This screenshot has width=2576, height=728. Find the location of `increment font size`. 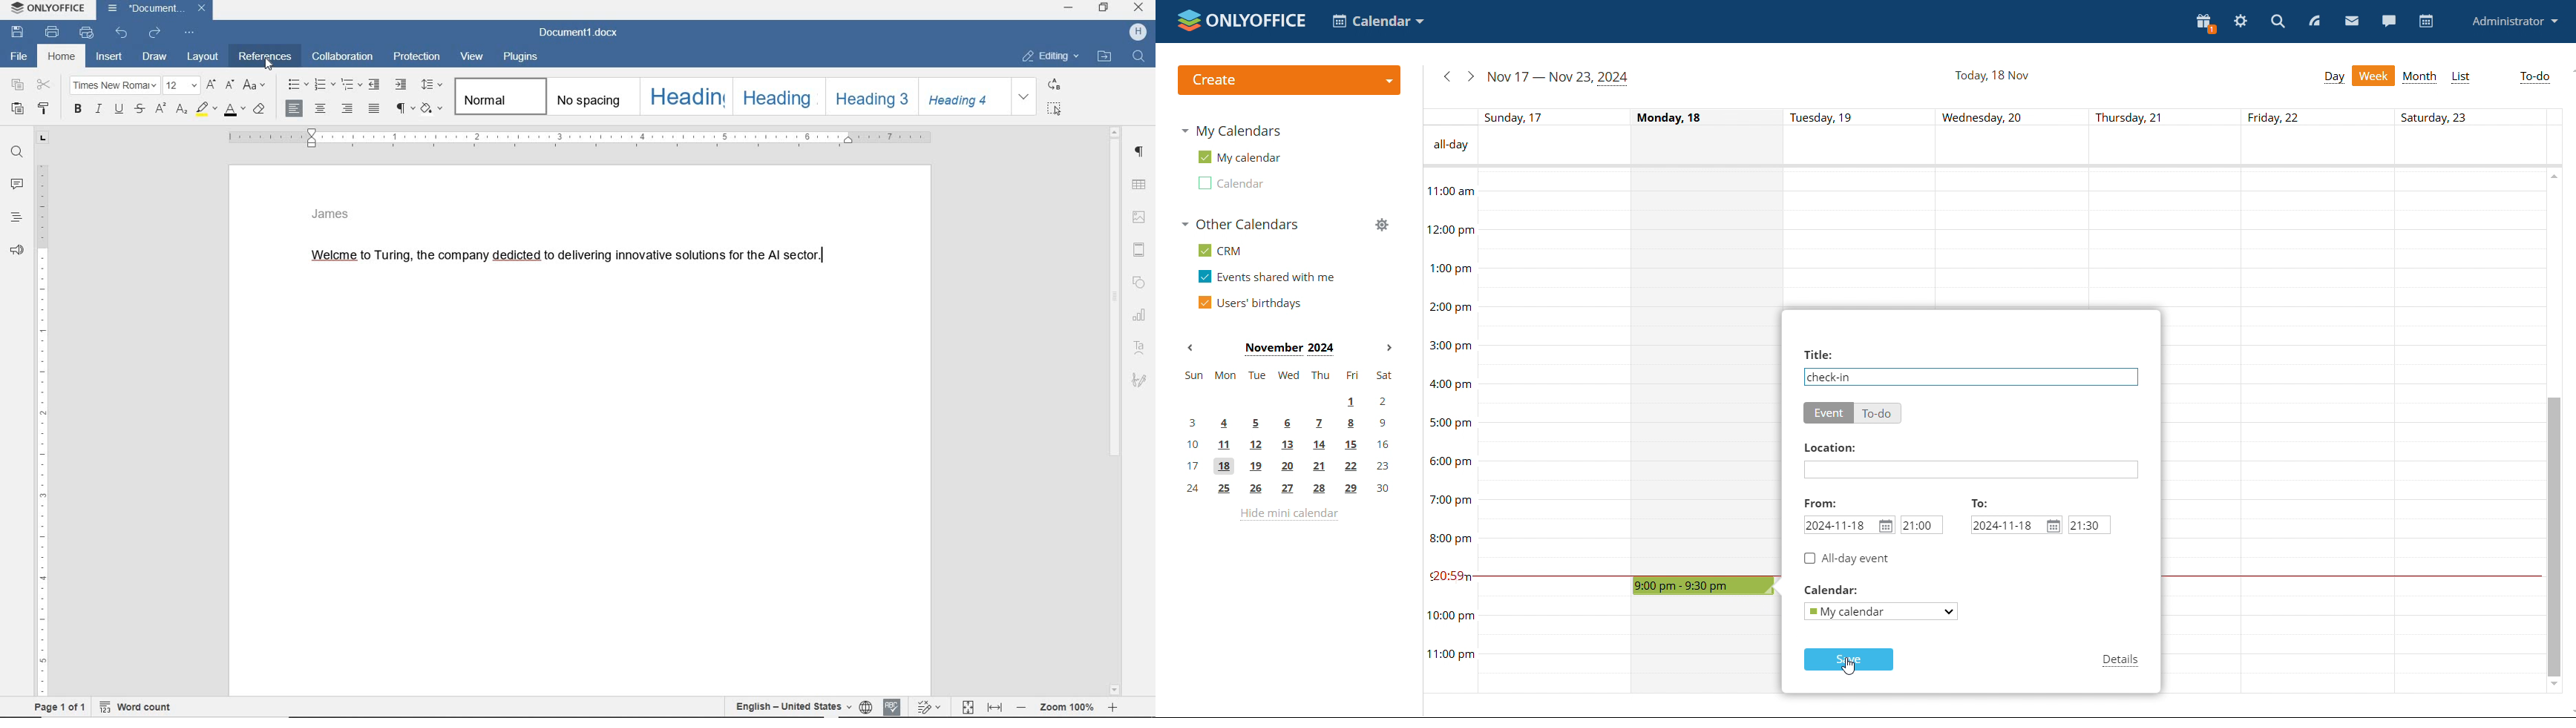

increment font size is located at coordinates (211, 86).